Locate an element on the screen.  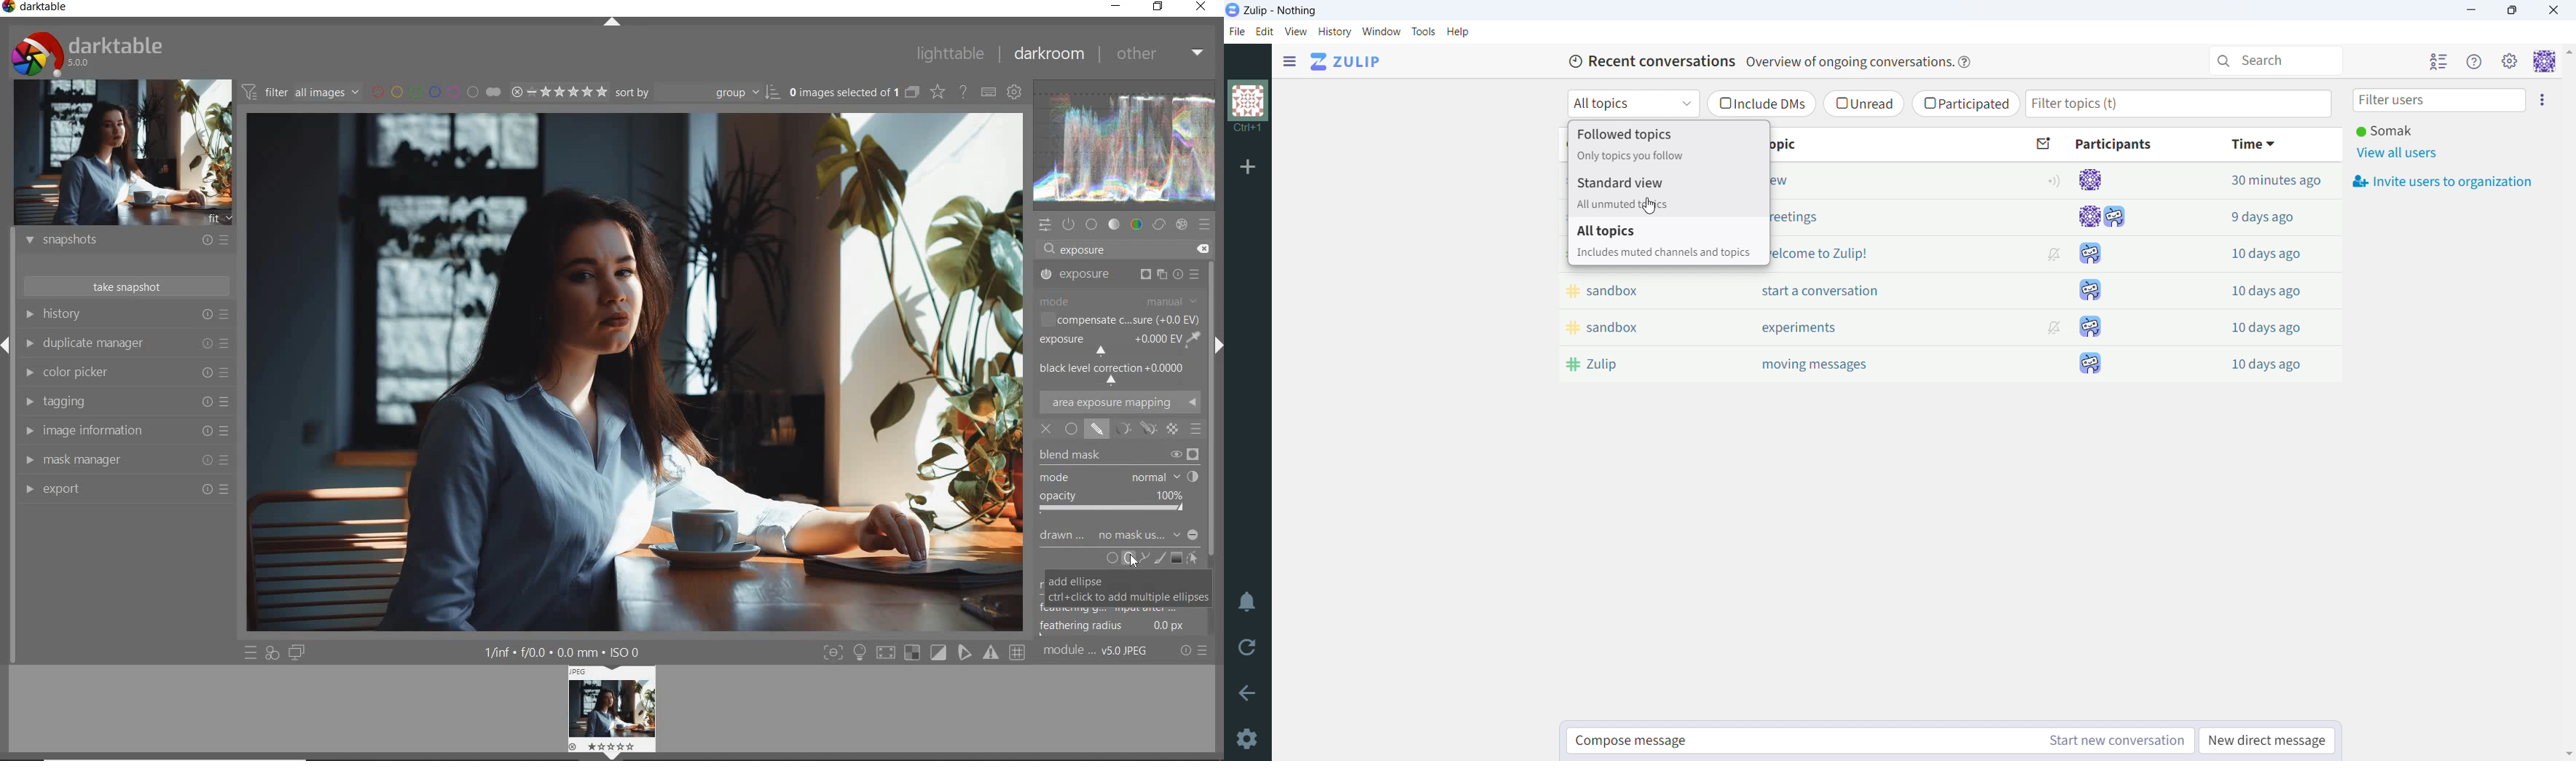
darkroom is located at coordinates (1048, 55).